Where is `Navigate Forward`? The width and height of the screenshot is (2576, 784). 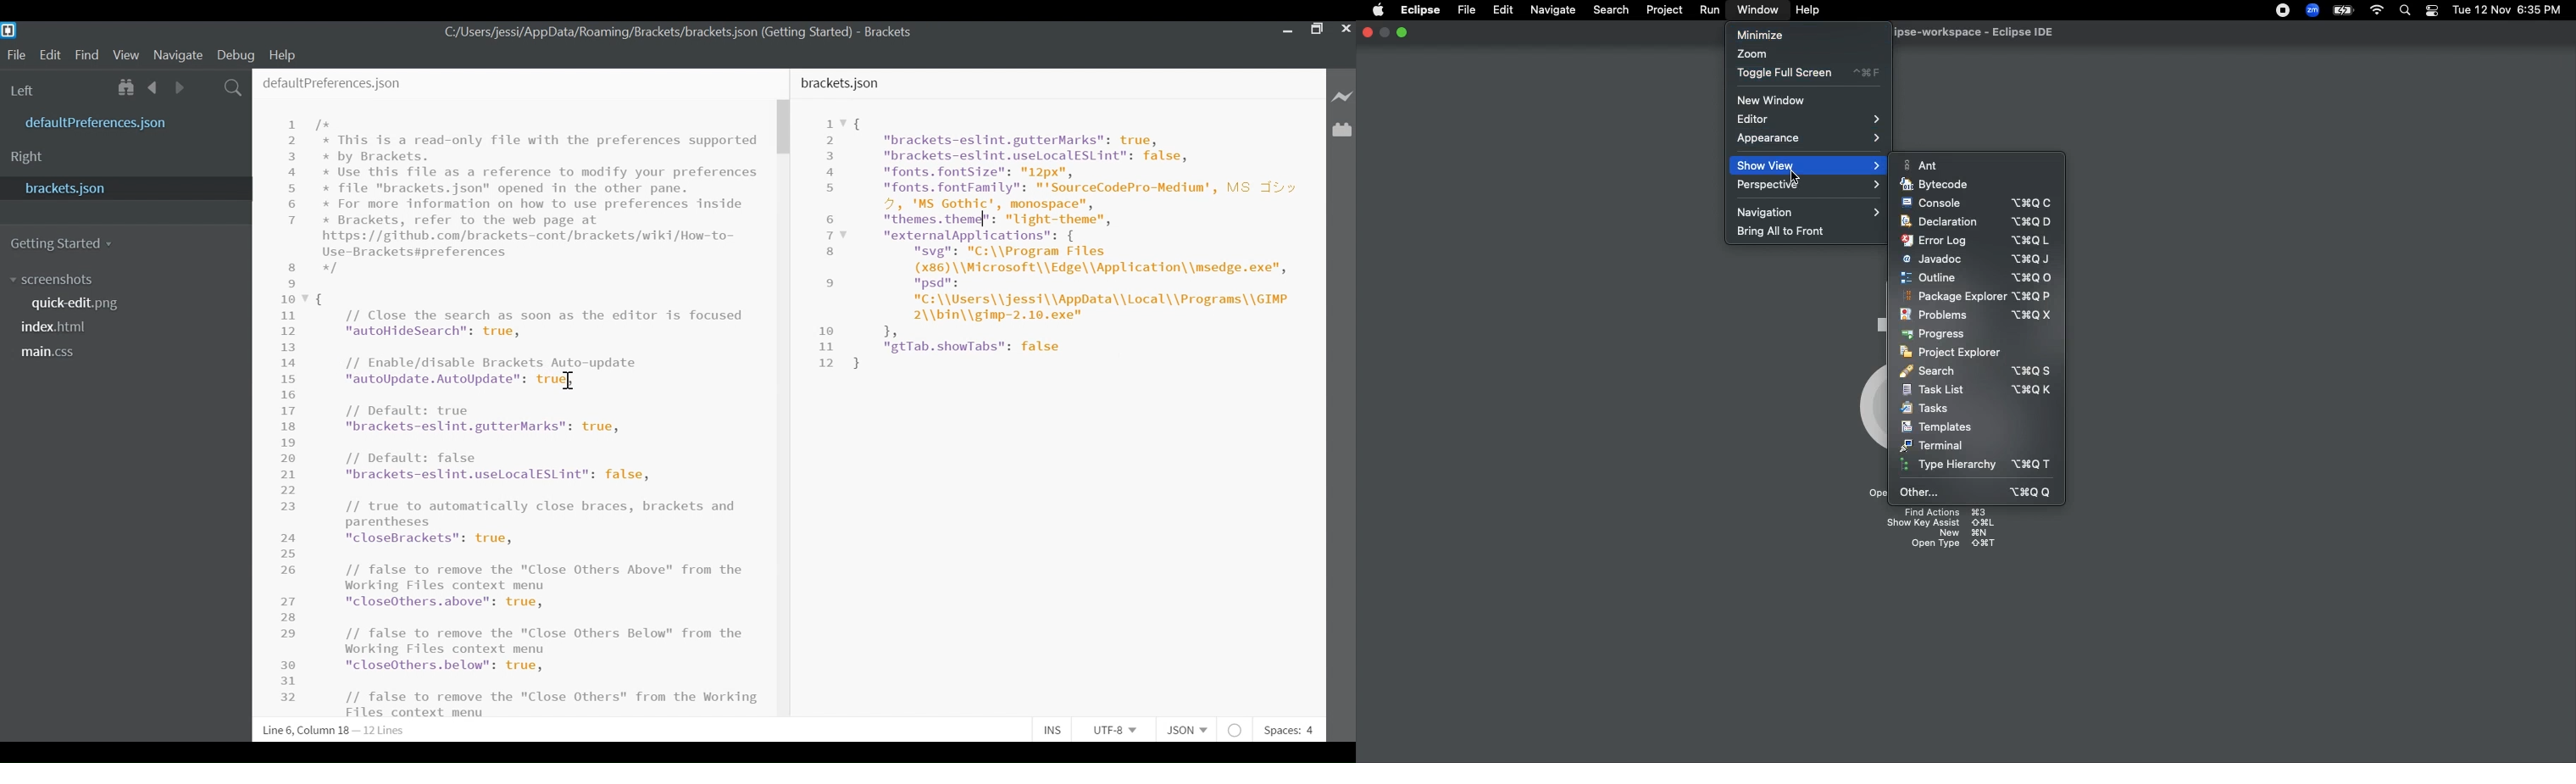
Navigate Forward is located at coordinates (179, 85).